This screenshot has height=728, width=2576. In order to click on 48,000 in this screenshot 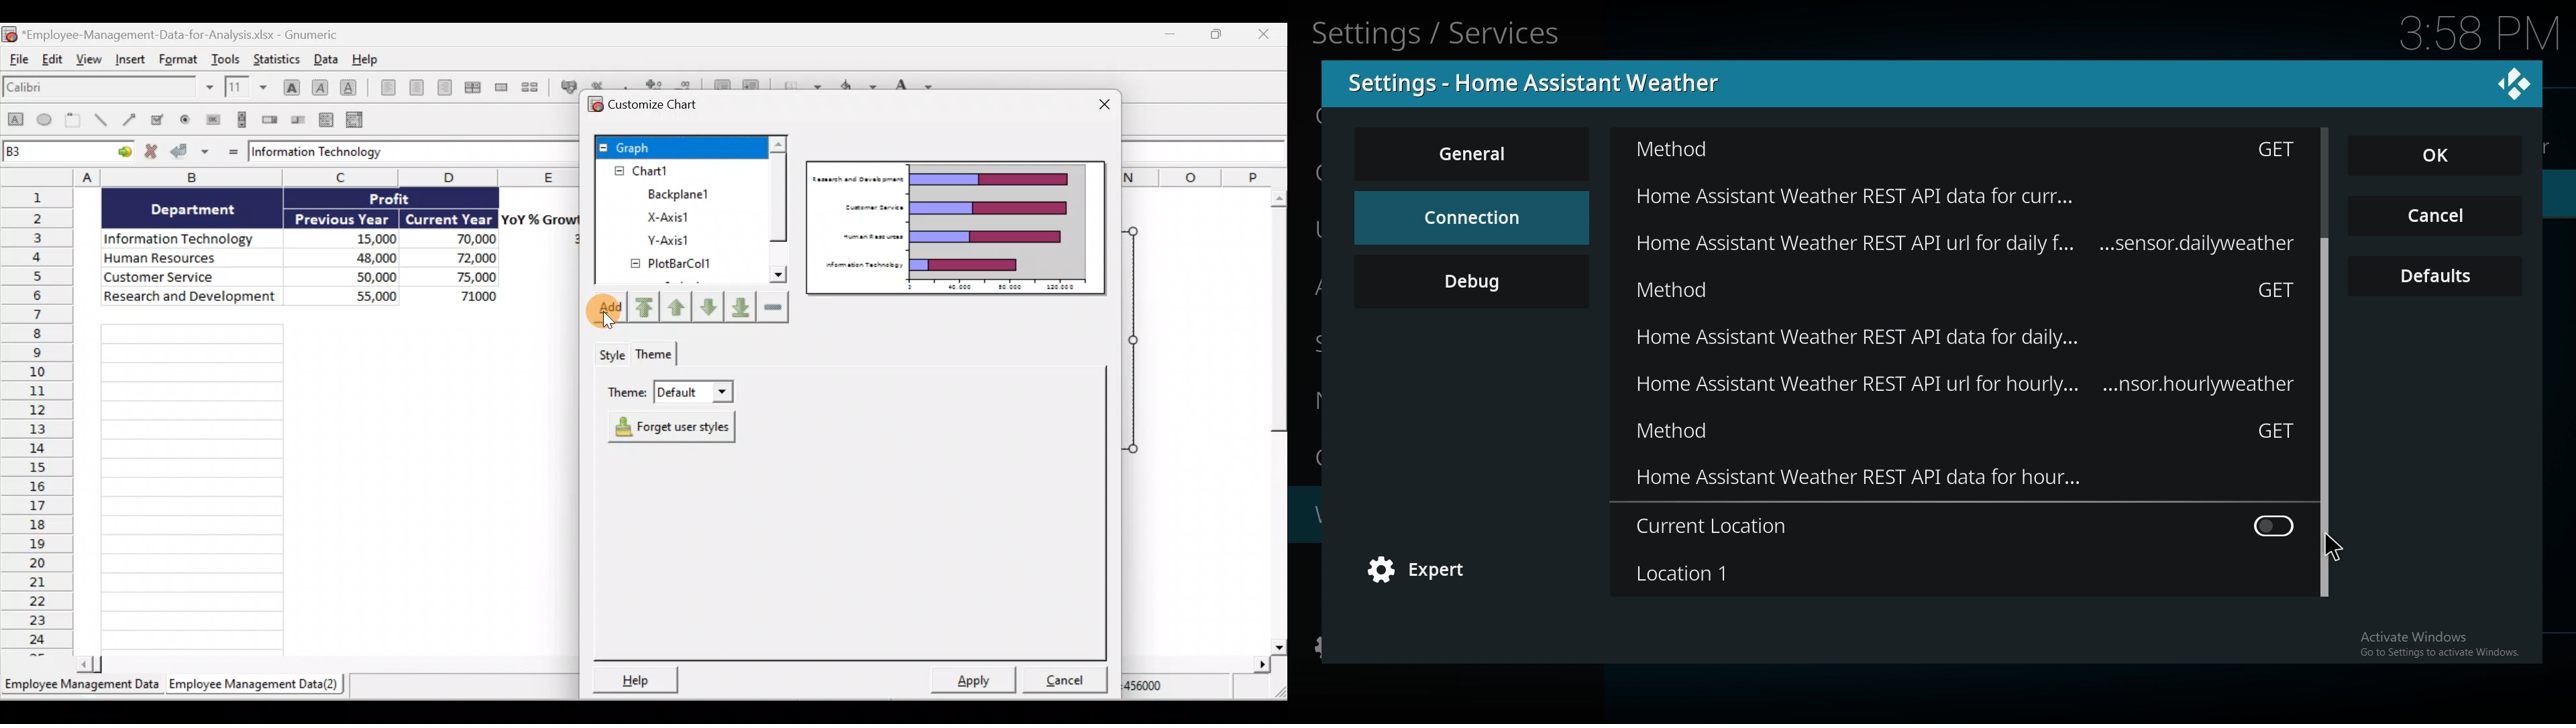, I will do `click(357, 257)`.